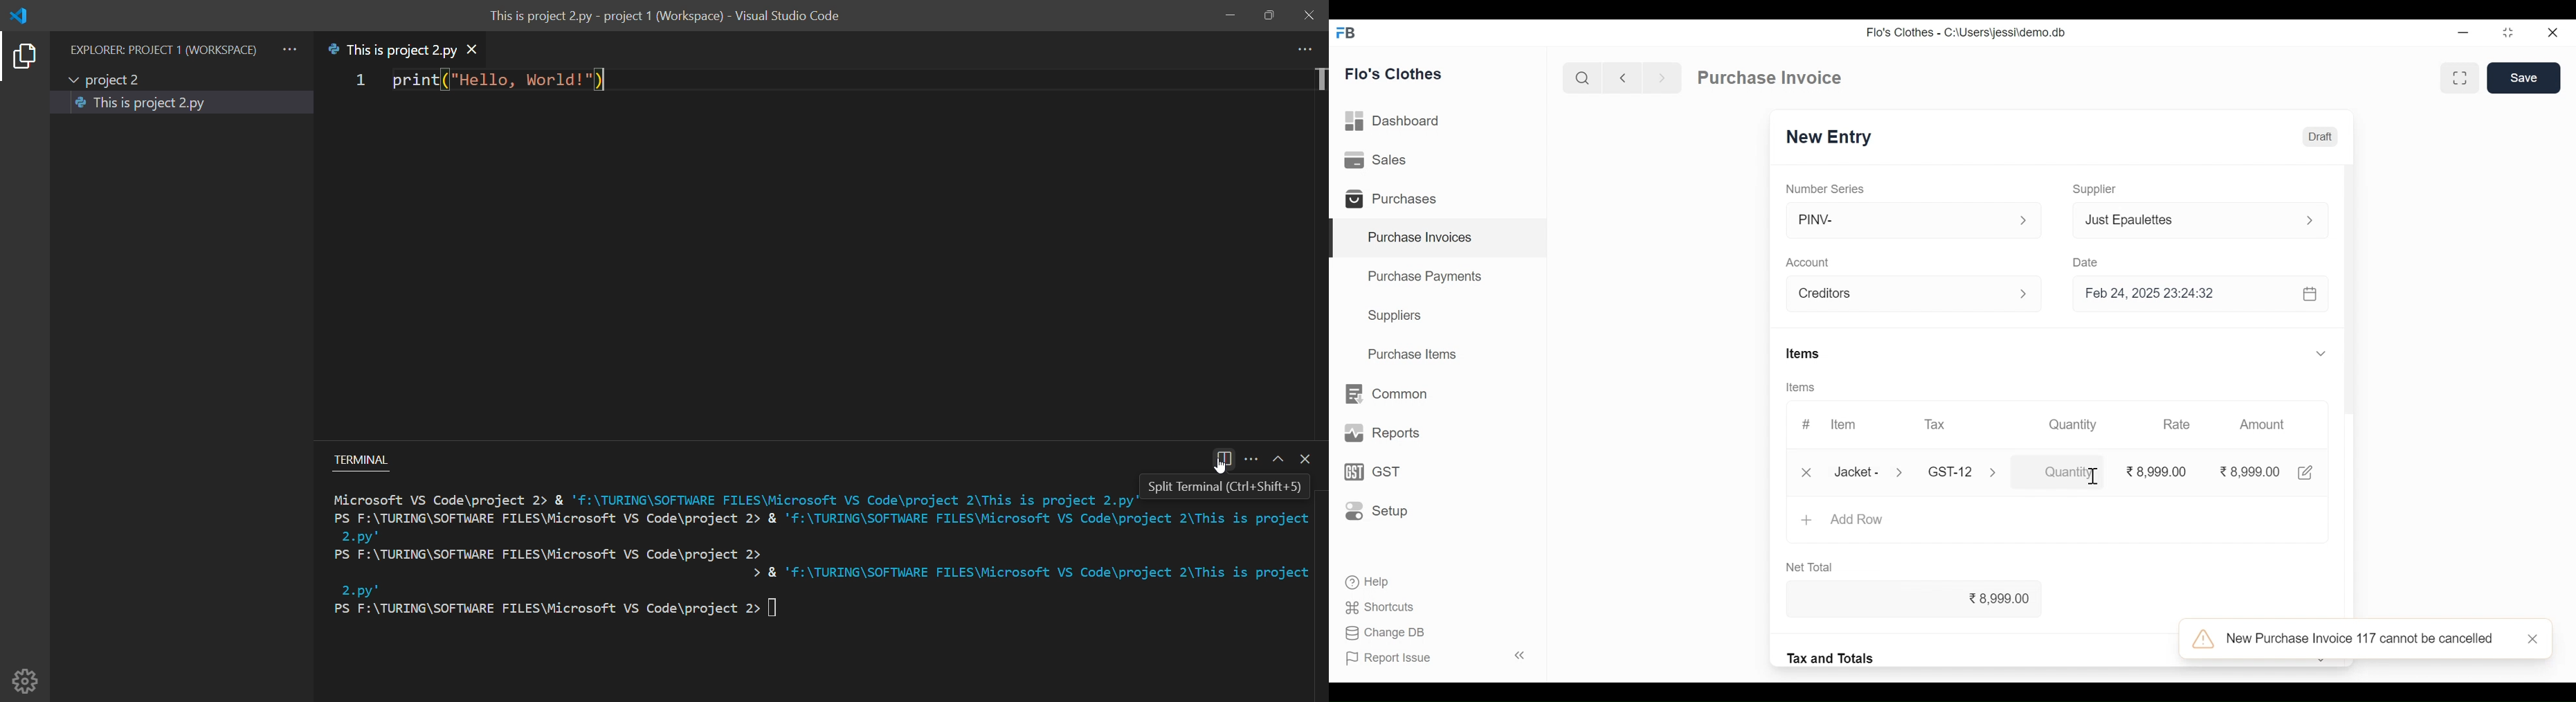  What do you see at coordinates (2263, 424) in the screenshot?
I see `Amount` at bounding box center [2263, 424].